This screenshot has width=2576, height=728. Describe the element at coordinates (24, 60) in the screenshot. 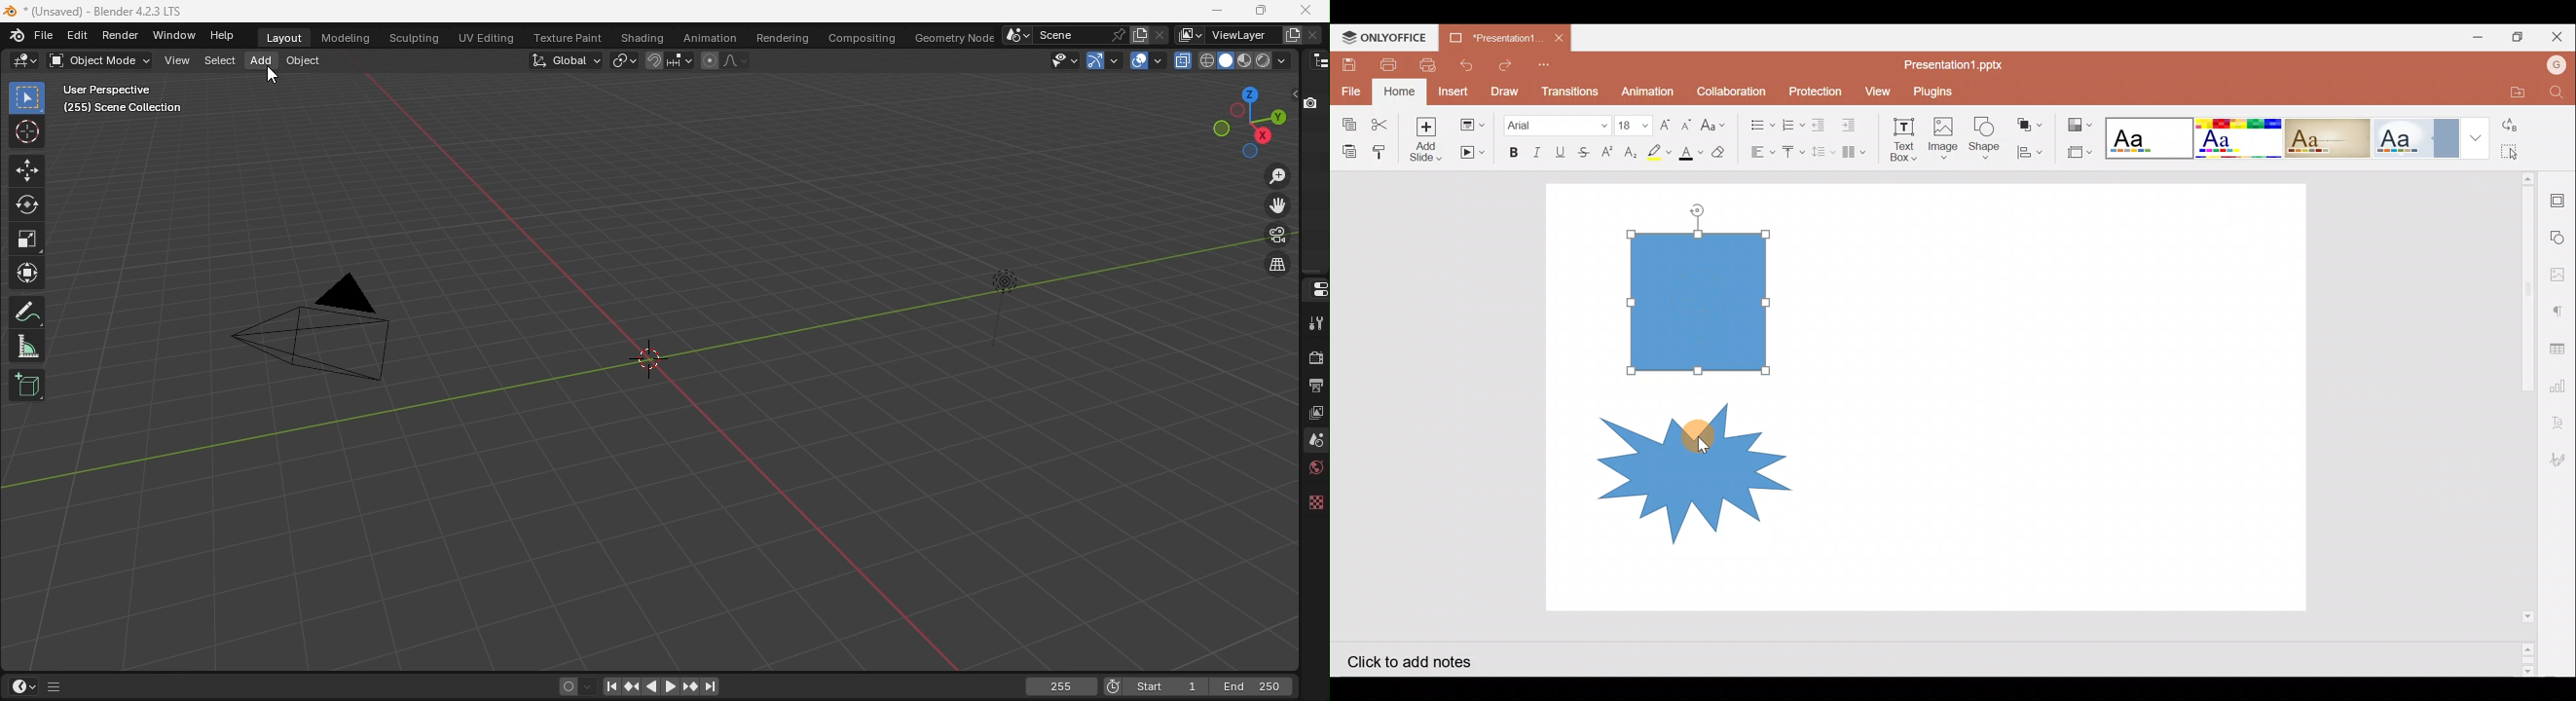

I see `Editor type` at that location.